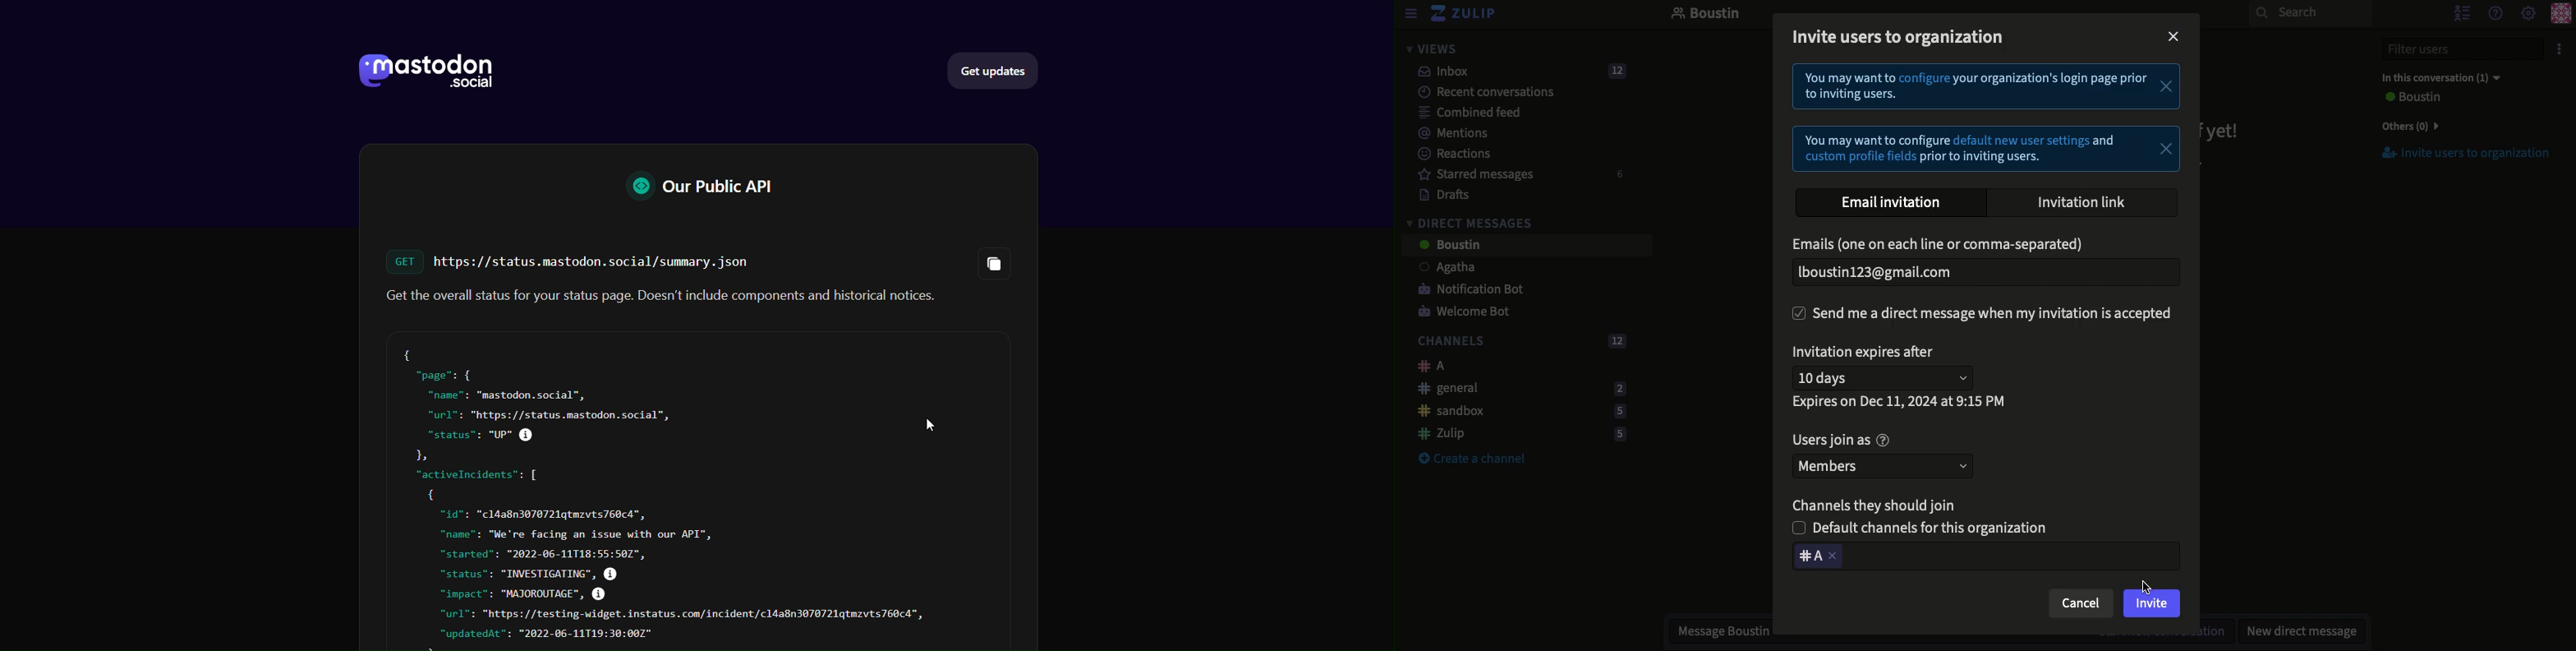  Describe the element at coordinates (1431, 48) in the screenshot. I see `Views` at that location.